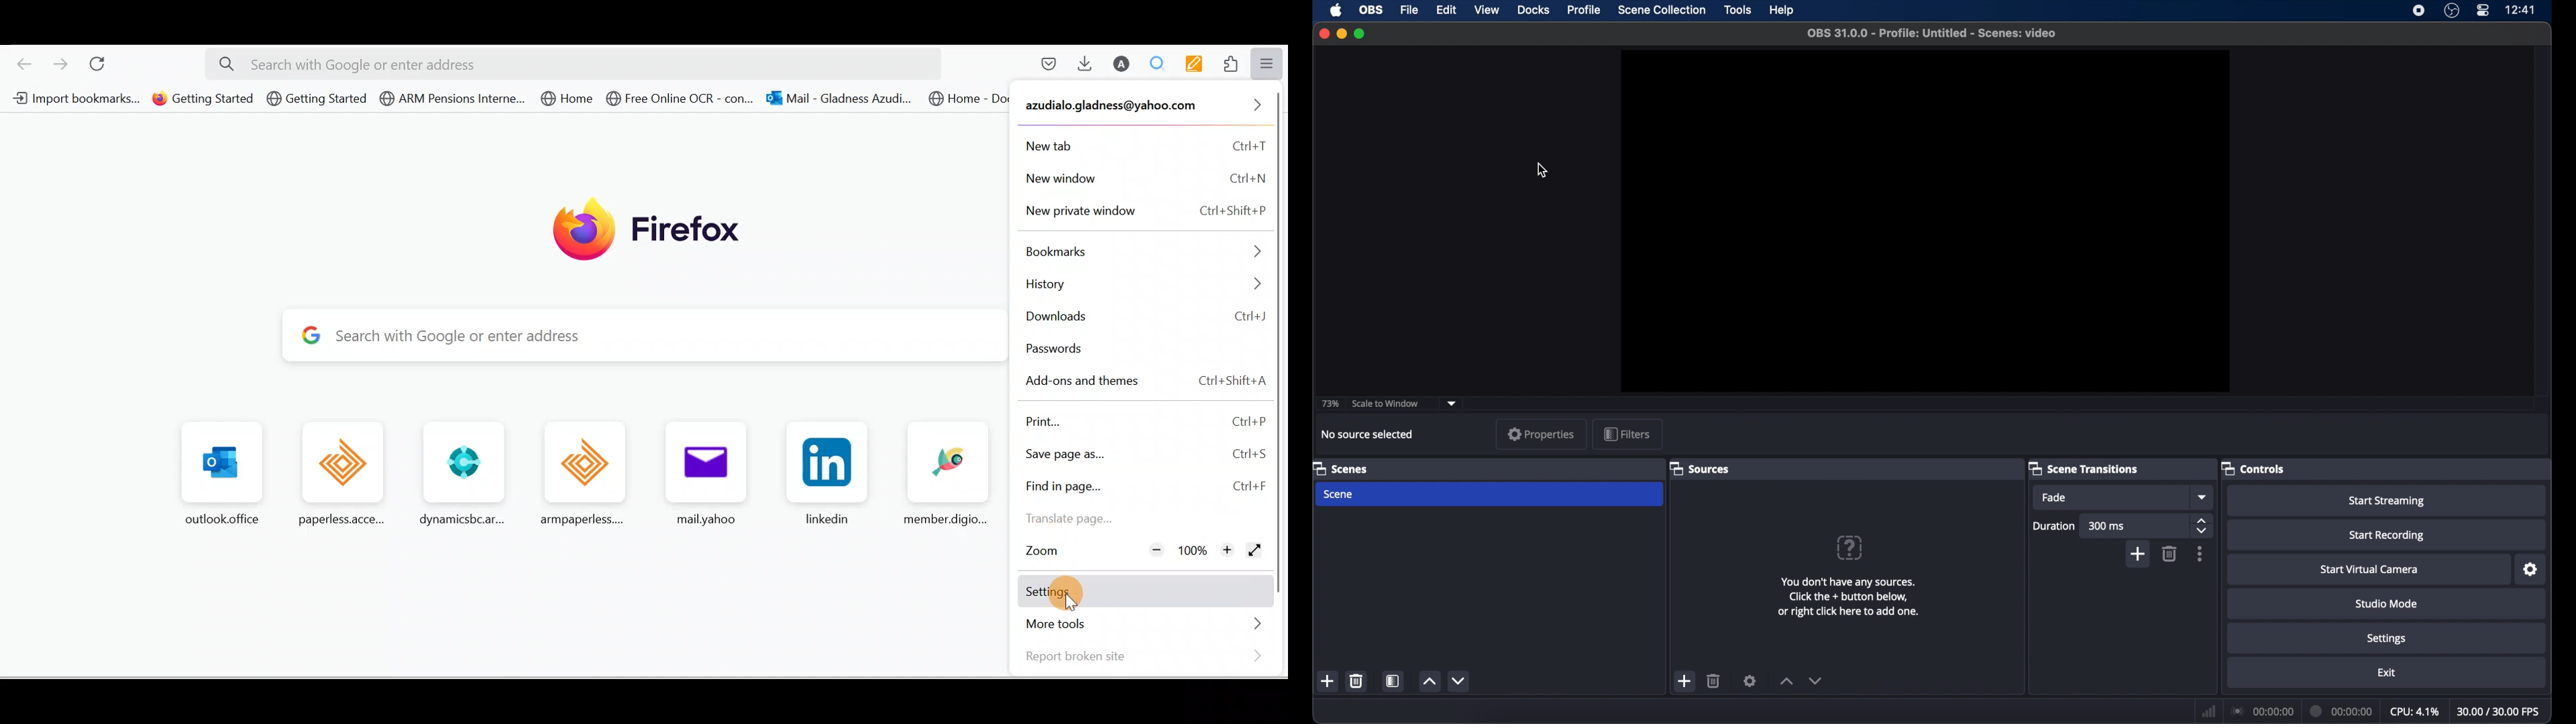  Describe the element at coordinates (317, 99) in the screenshot. I see `Bookmark 3` at that location.